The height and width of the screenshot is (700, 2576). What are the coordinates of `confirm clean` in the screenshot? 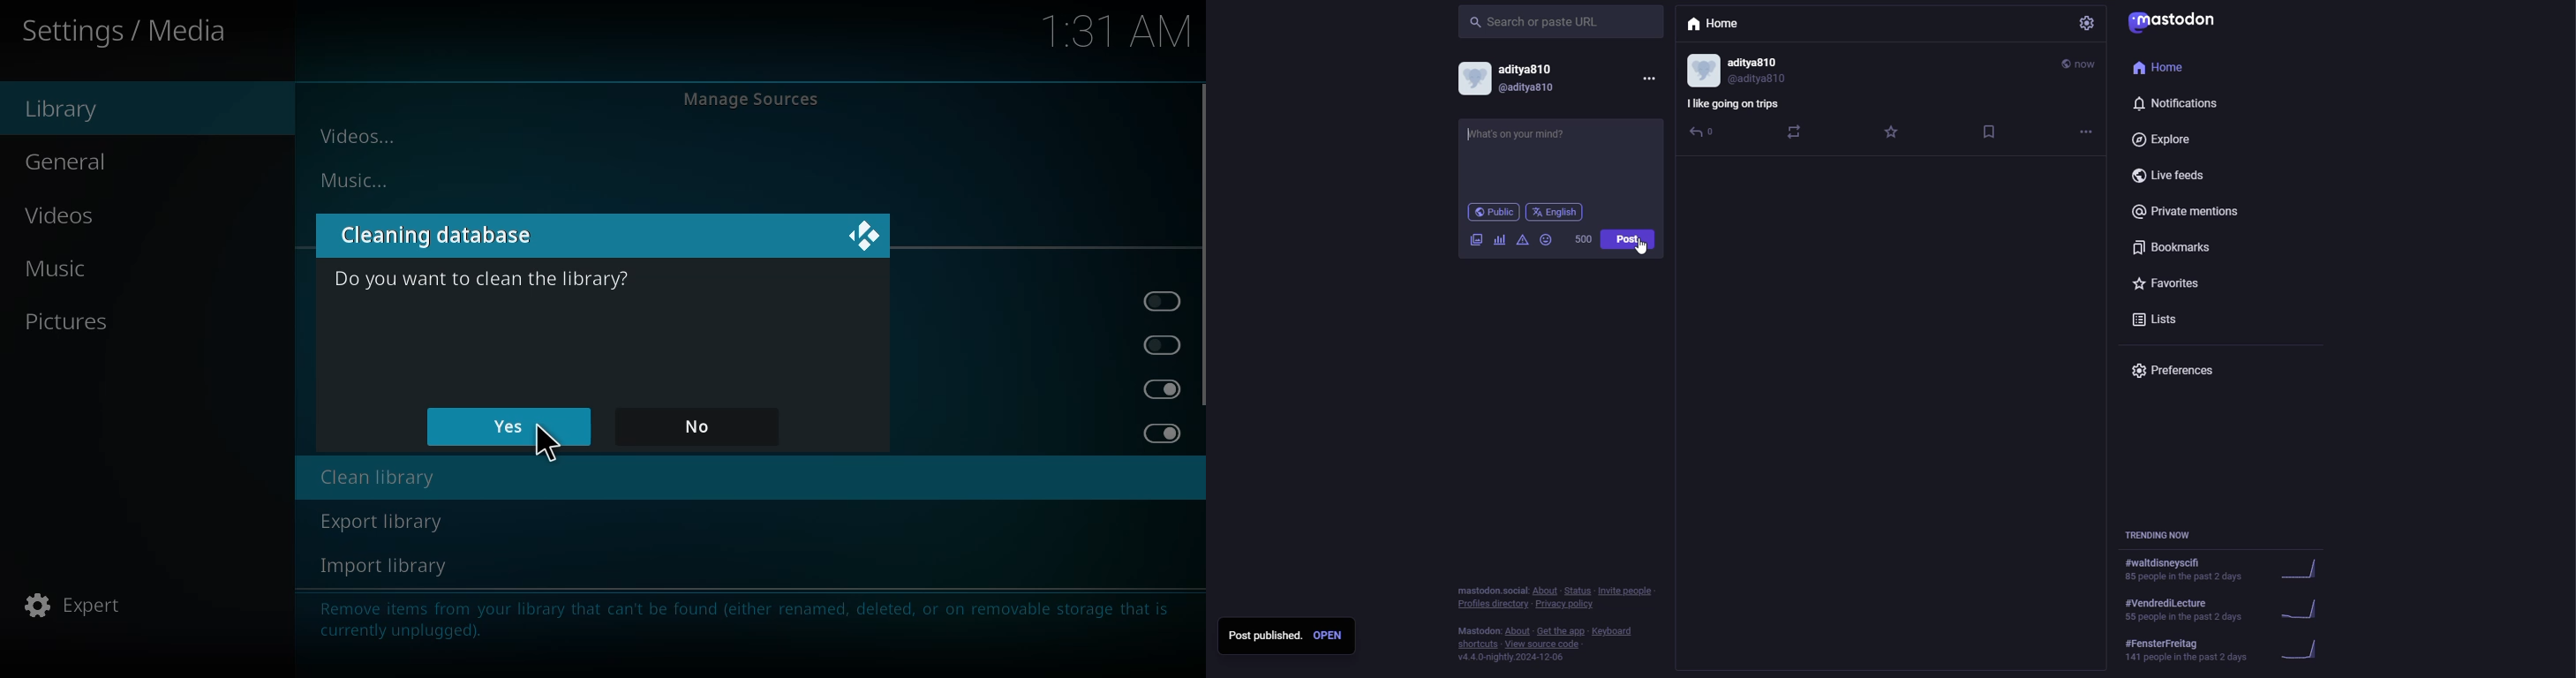 It's located at (482, 277).